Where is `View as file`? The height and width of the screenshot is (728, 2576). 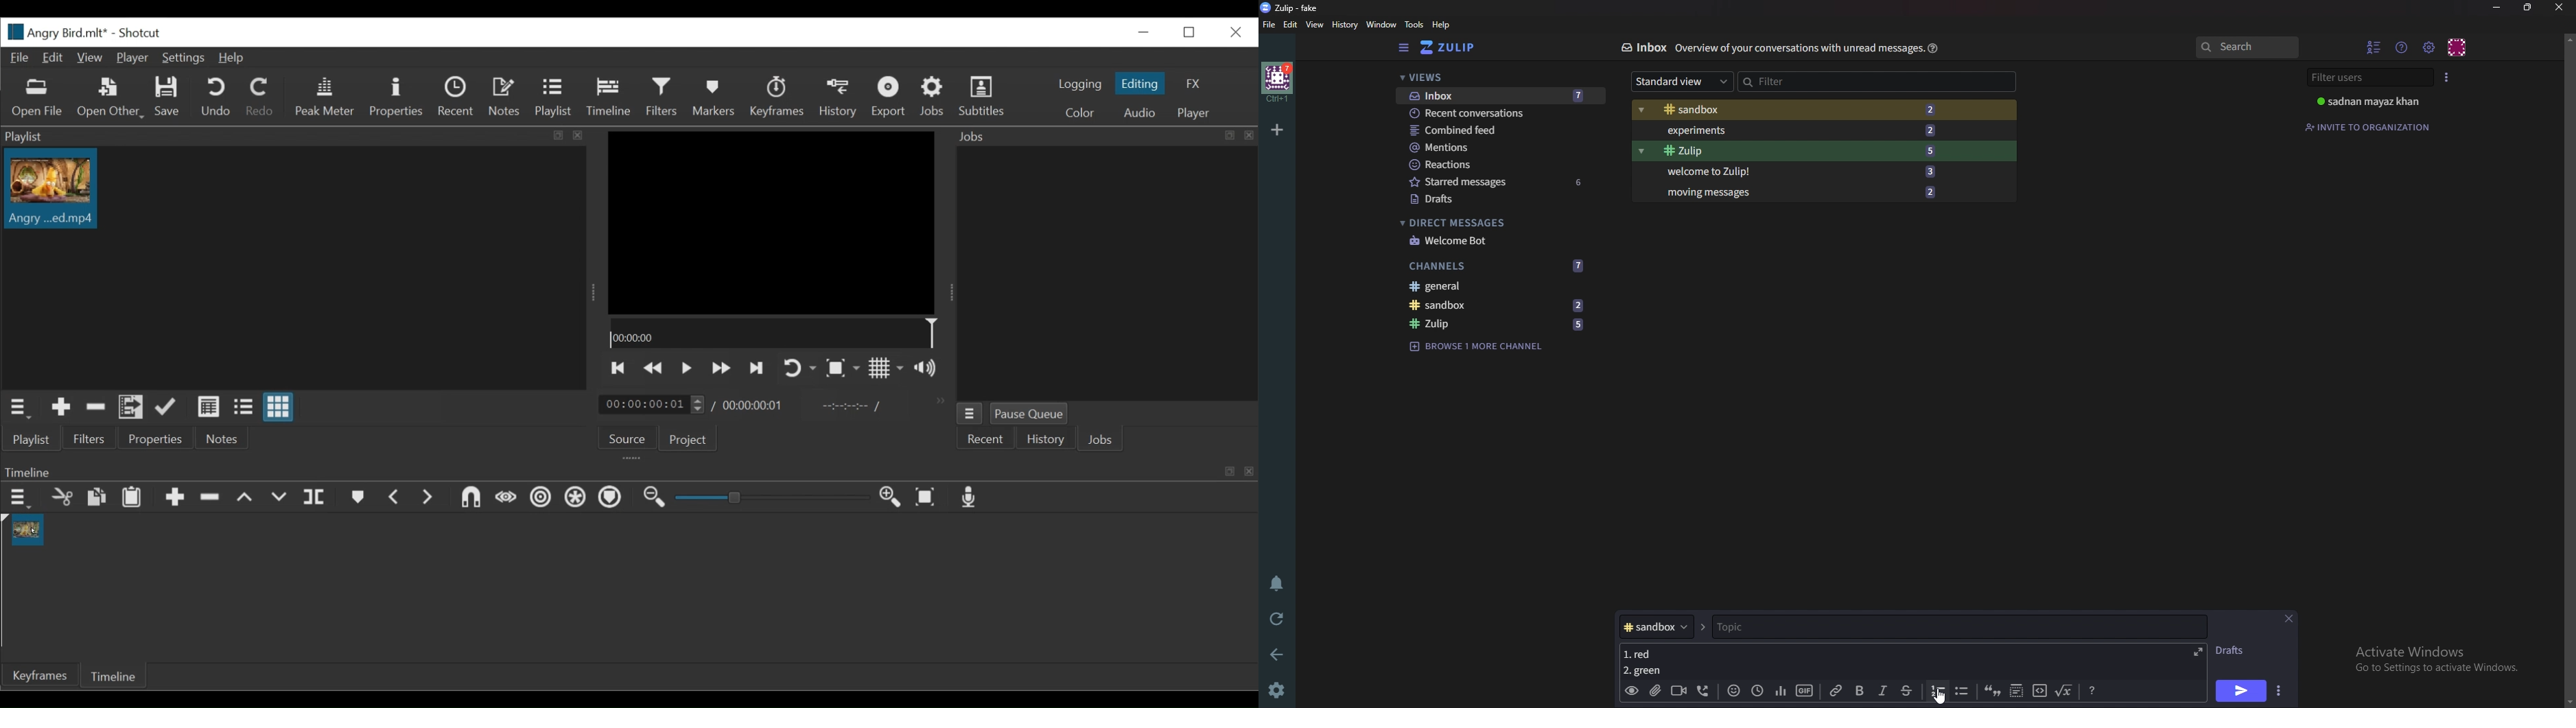
View as file is located at coordinates (243, 407).